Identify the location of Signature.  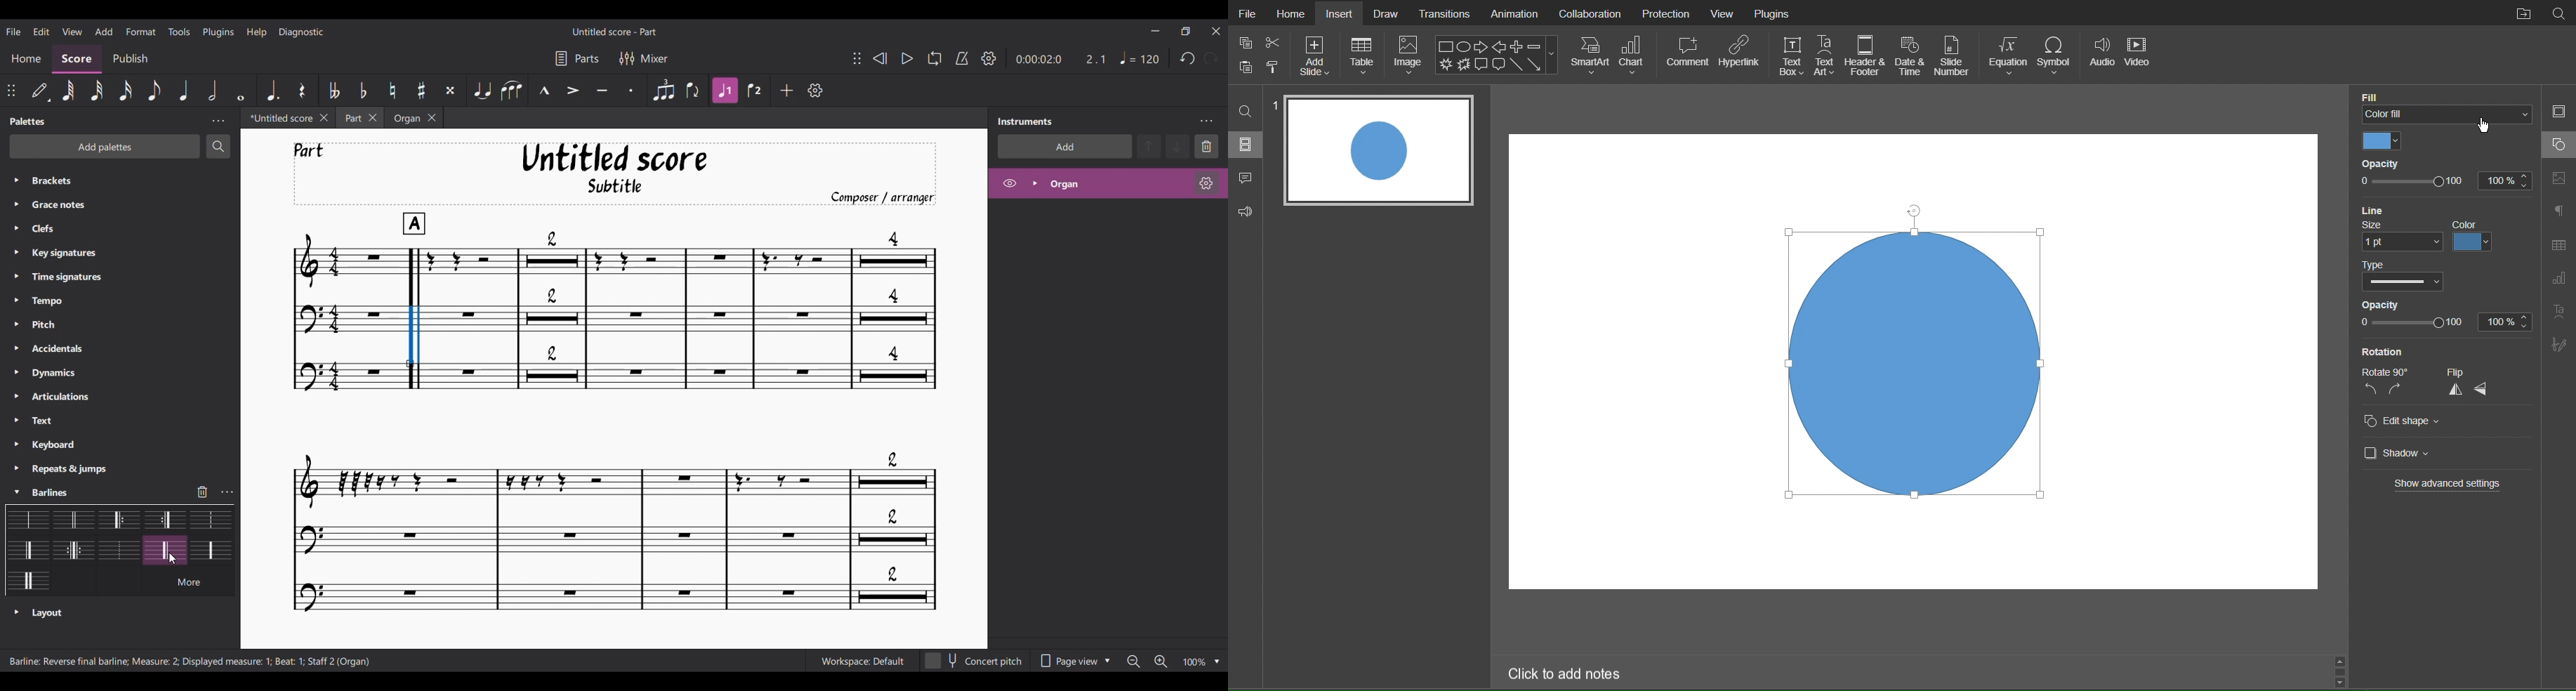
(2559, 348).